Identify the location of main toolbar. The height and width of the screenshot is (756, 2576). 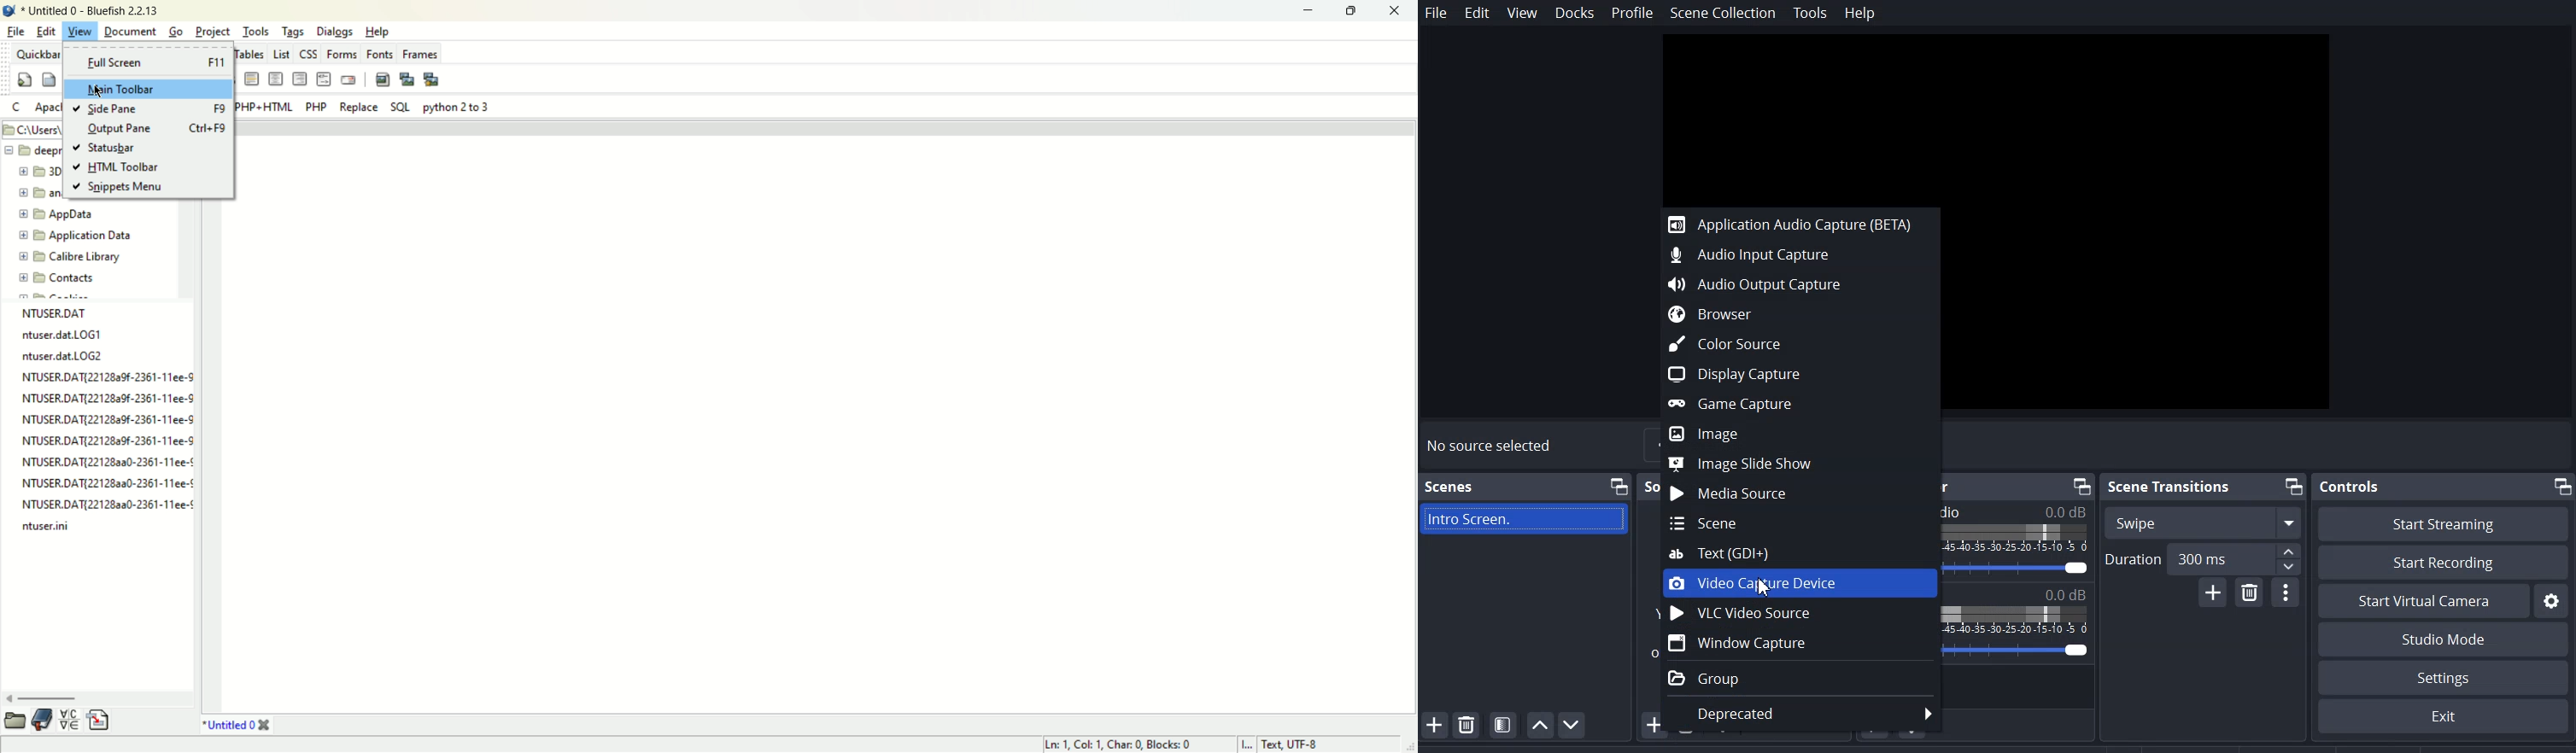
(147, 90).